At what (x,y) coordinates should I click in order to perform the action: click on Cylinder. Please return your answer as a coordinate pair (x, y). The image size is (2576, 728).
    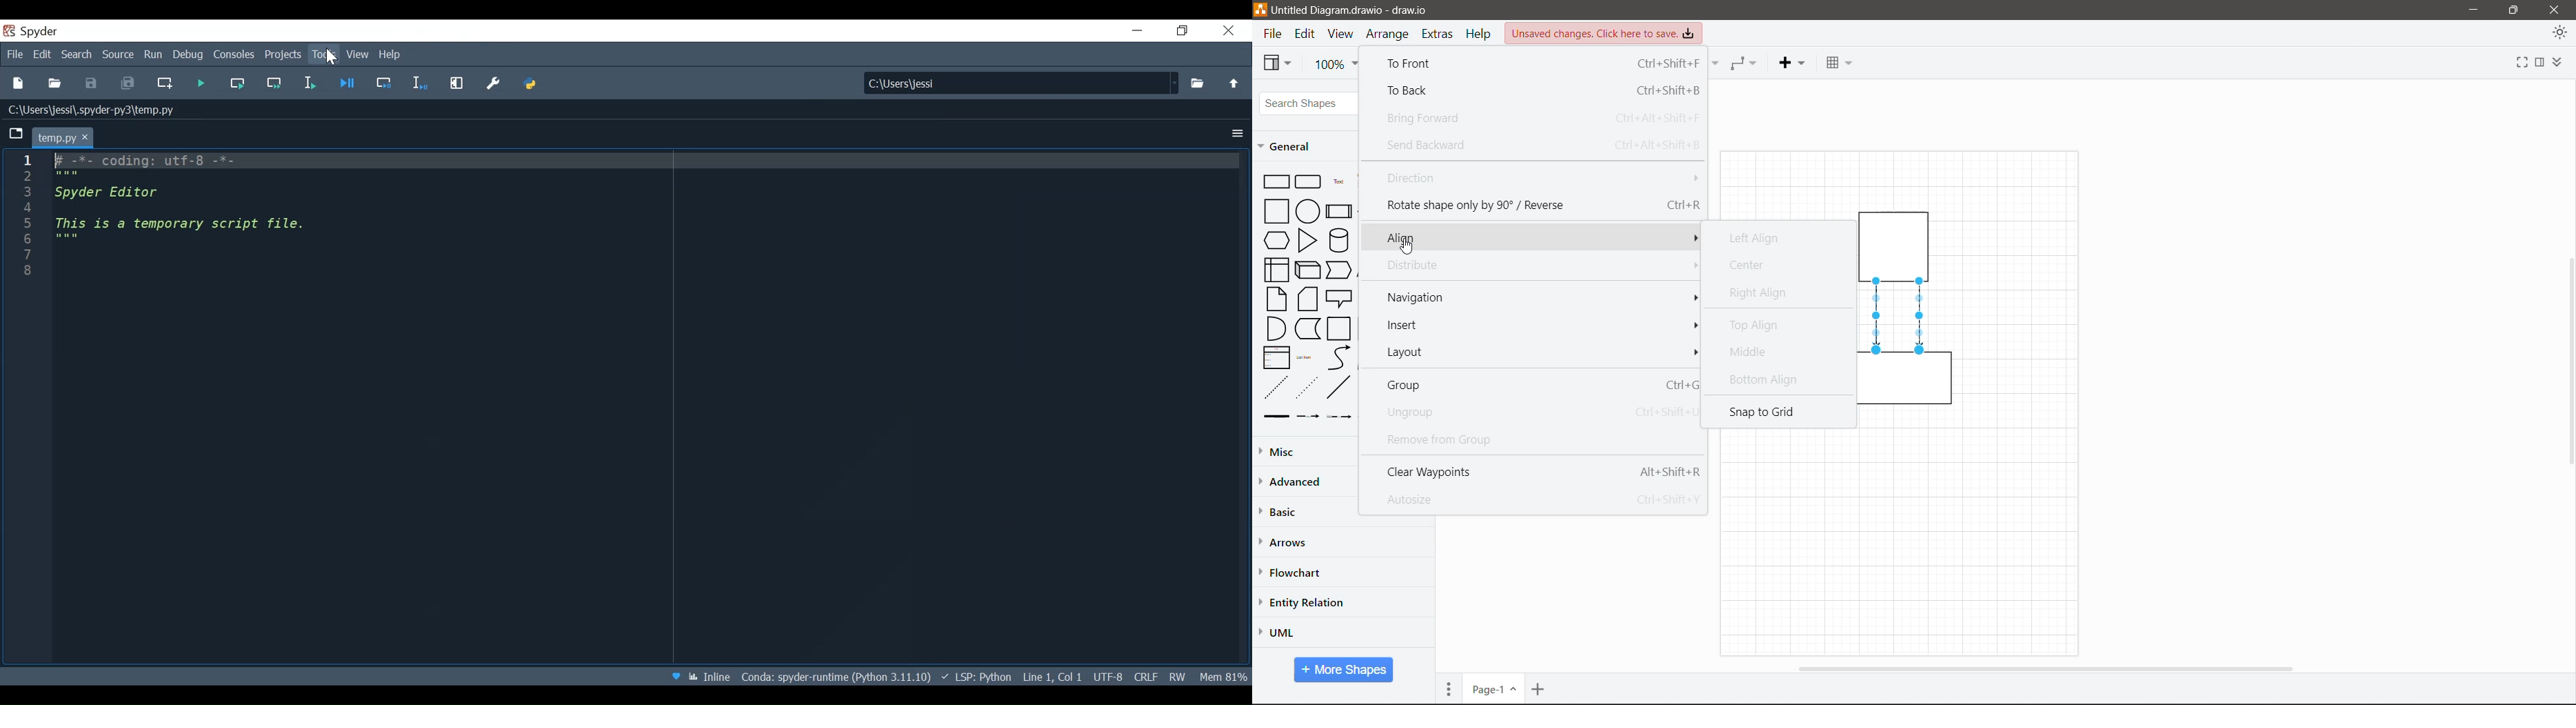
    Looking at the image, I should click on (1338, 240).